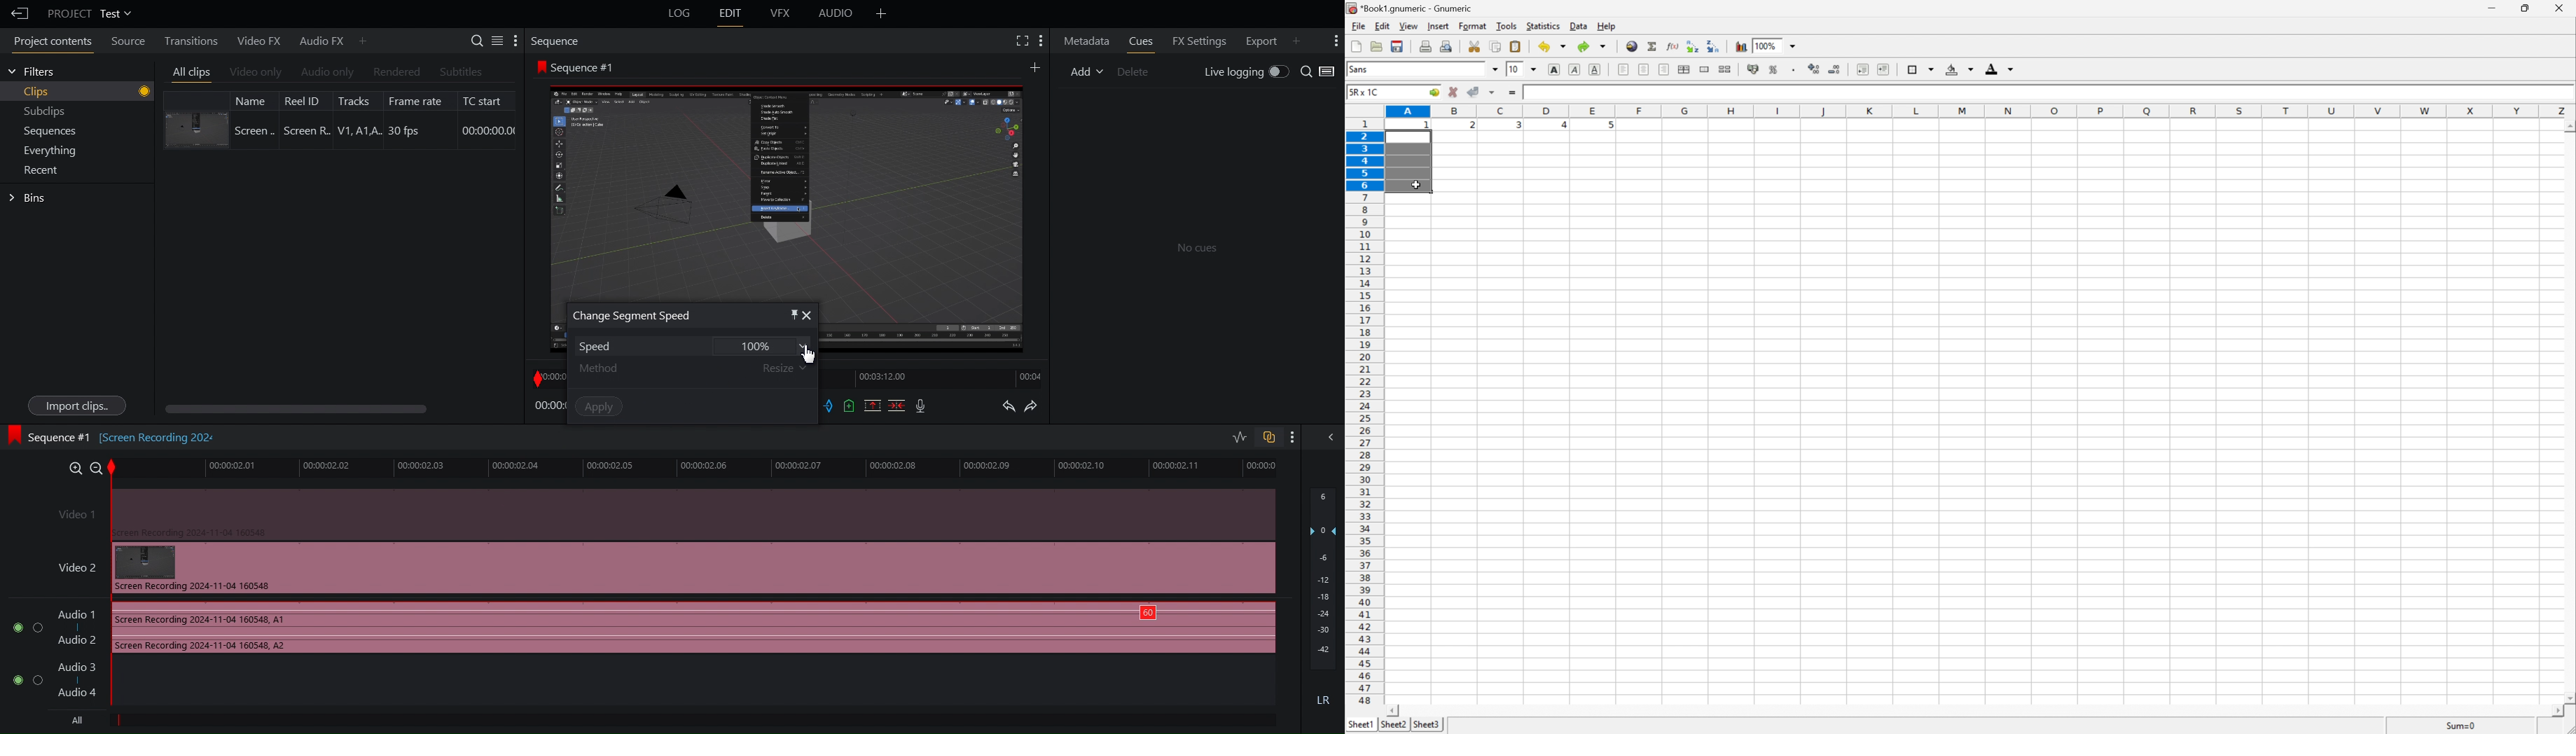 Image resolution: width=2576 pixels, height=756 pixels. I want to click on Timeline, so click(704, 467).